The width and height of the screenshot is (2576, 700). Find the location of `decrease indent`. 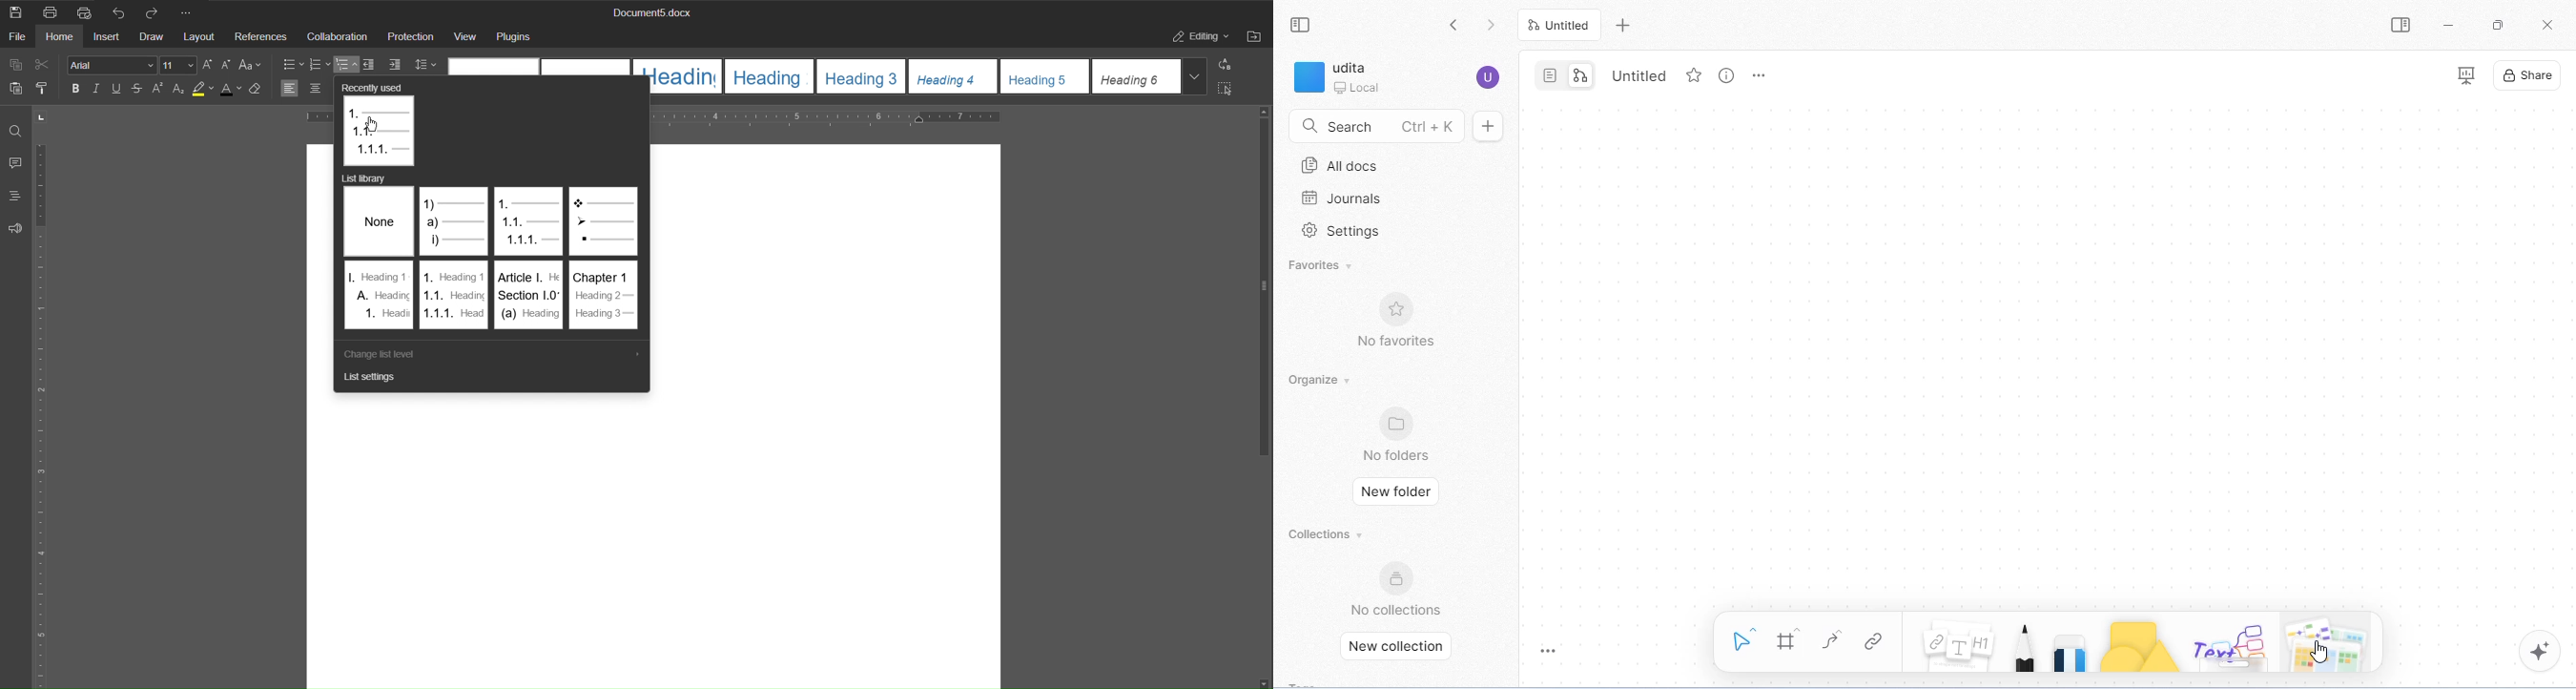

decrease indent is located at coordinates (371, 65).